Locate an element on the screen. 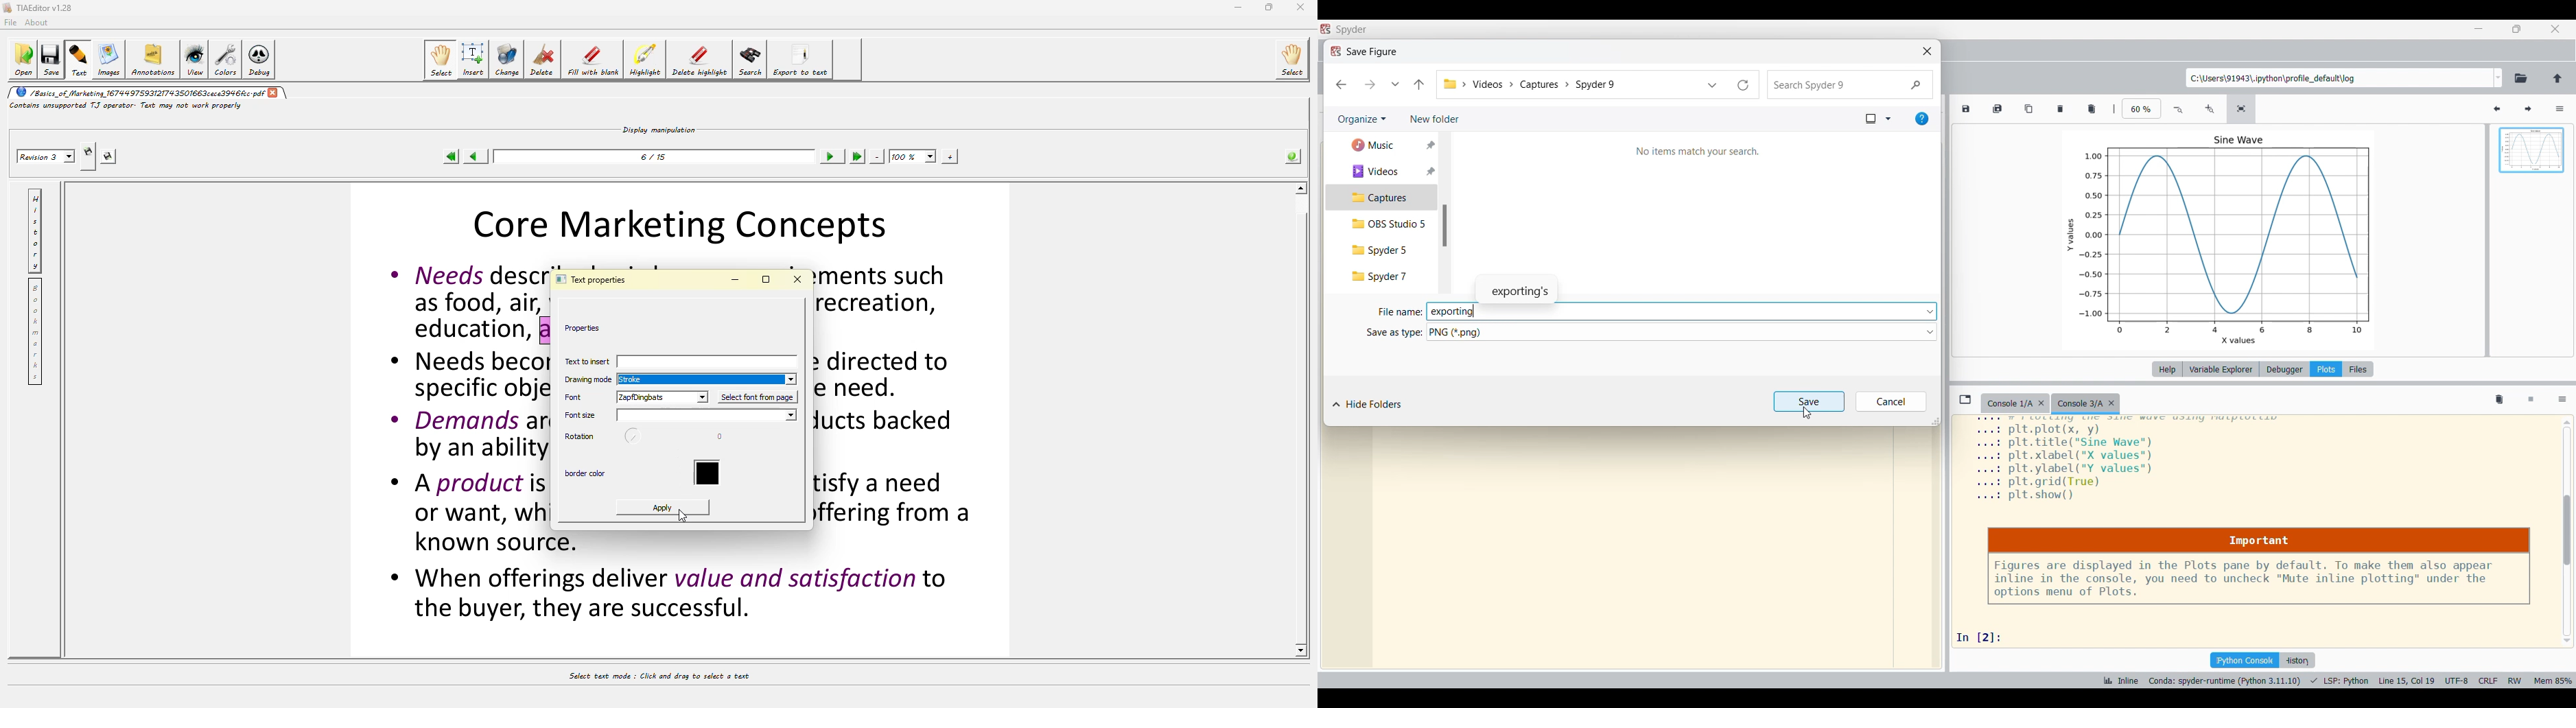 This screenshot has height=728, width=2576. Captures, current selection highlighted is located at coordinates (1381, 197).